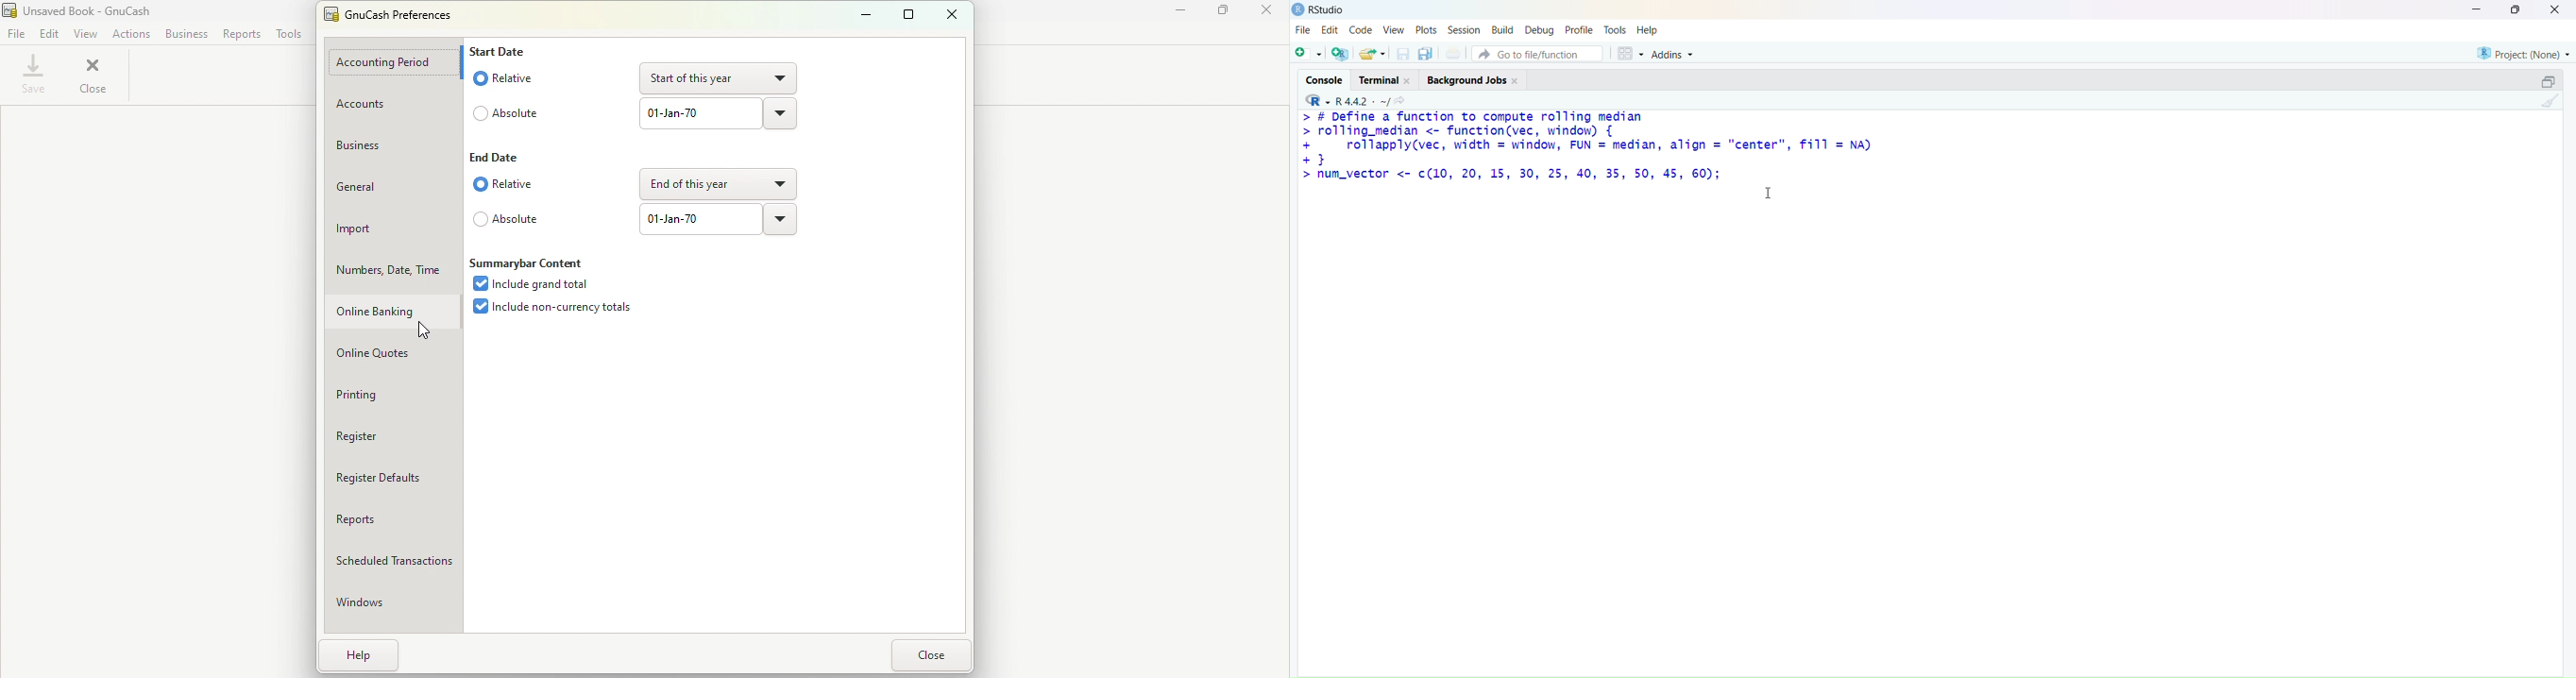  I want to click on Help, so click(364, 654).